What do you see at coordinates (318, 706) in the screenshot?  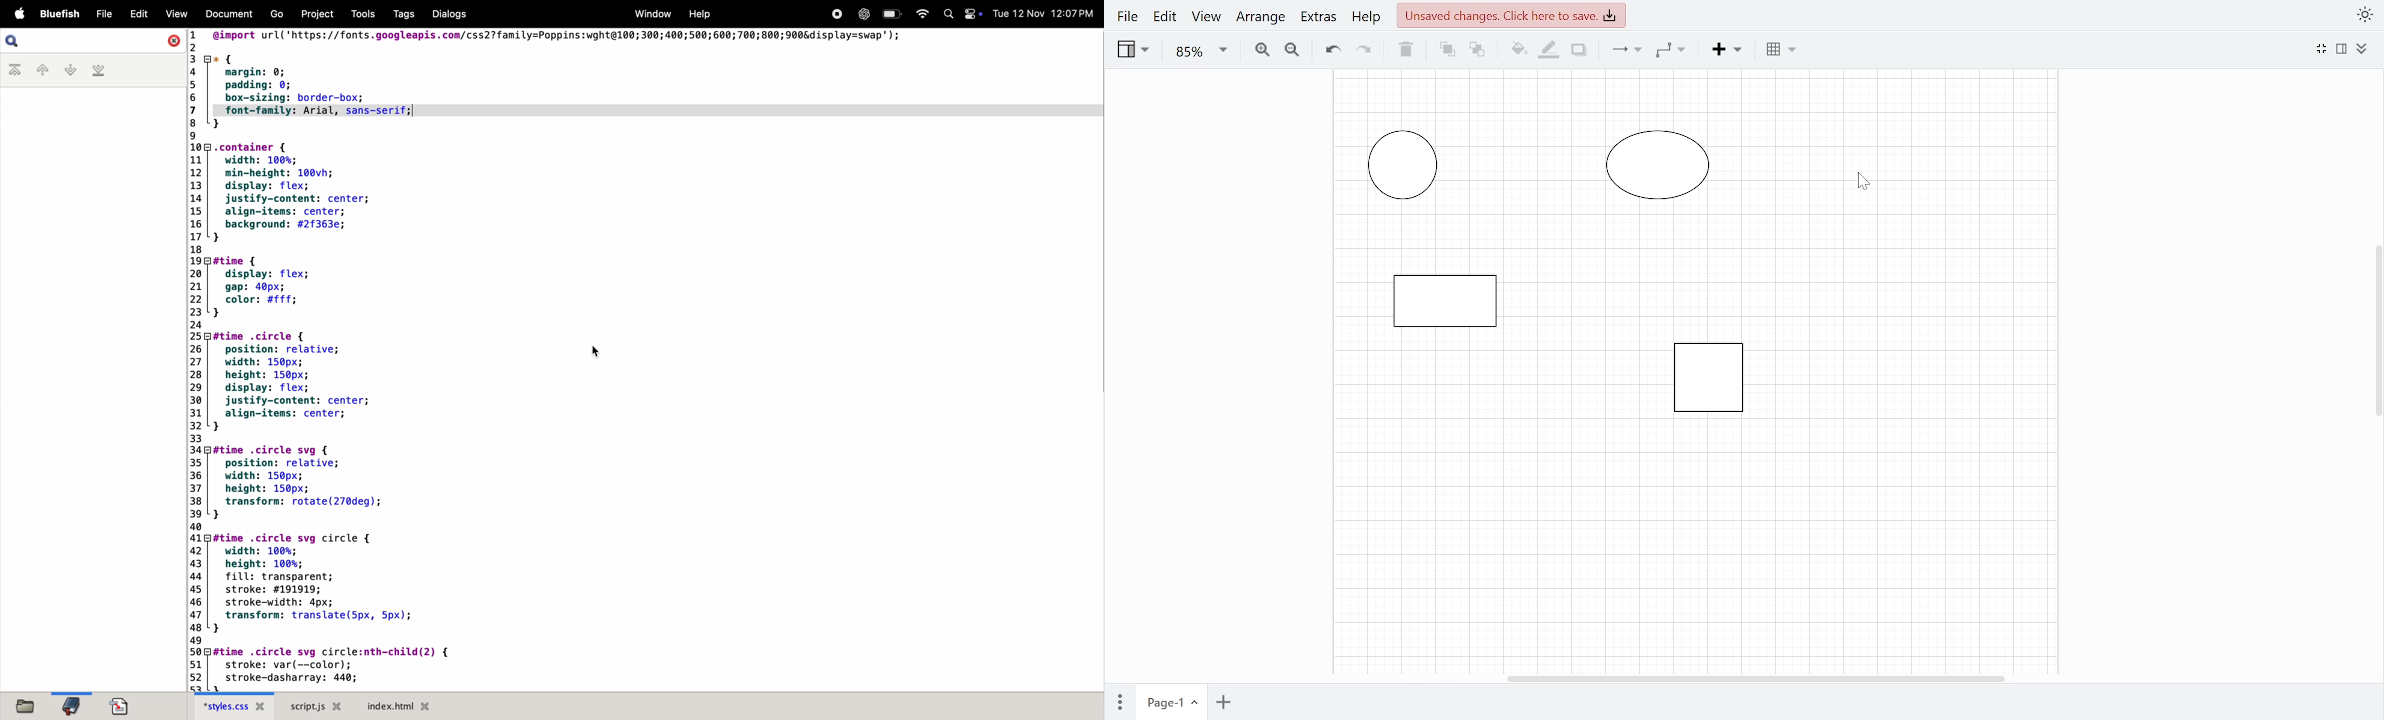 I see `script.js` at bounding box center [318, 706].